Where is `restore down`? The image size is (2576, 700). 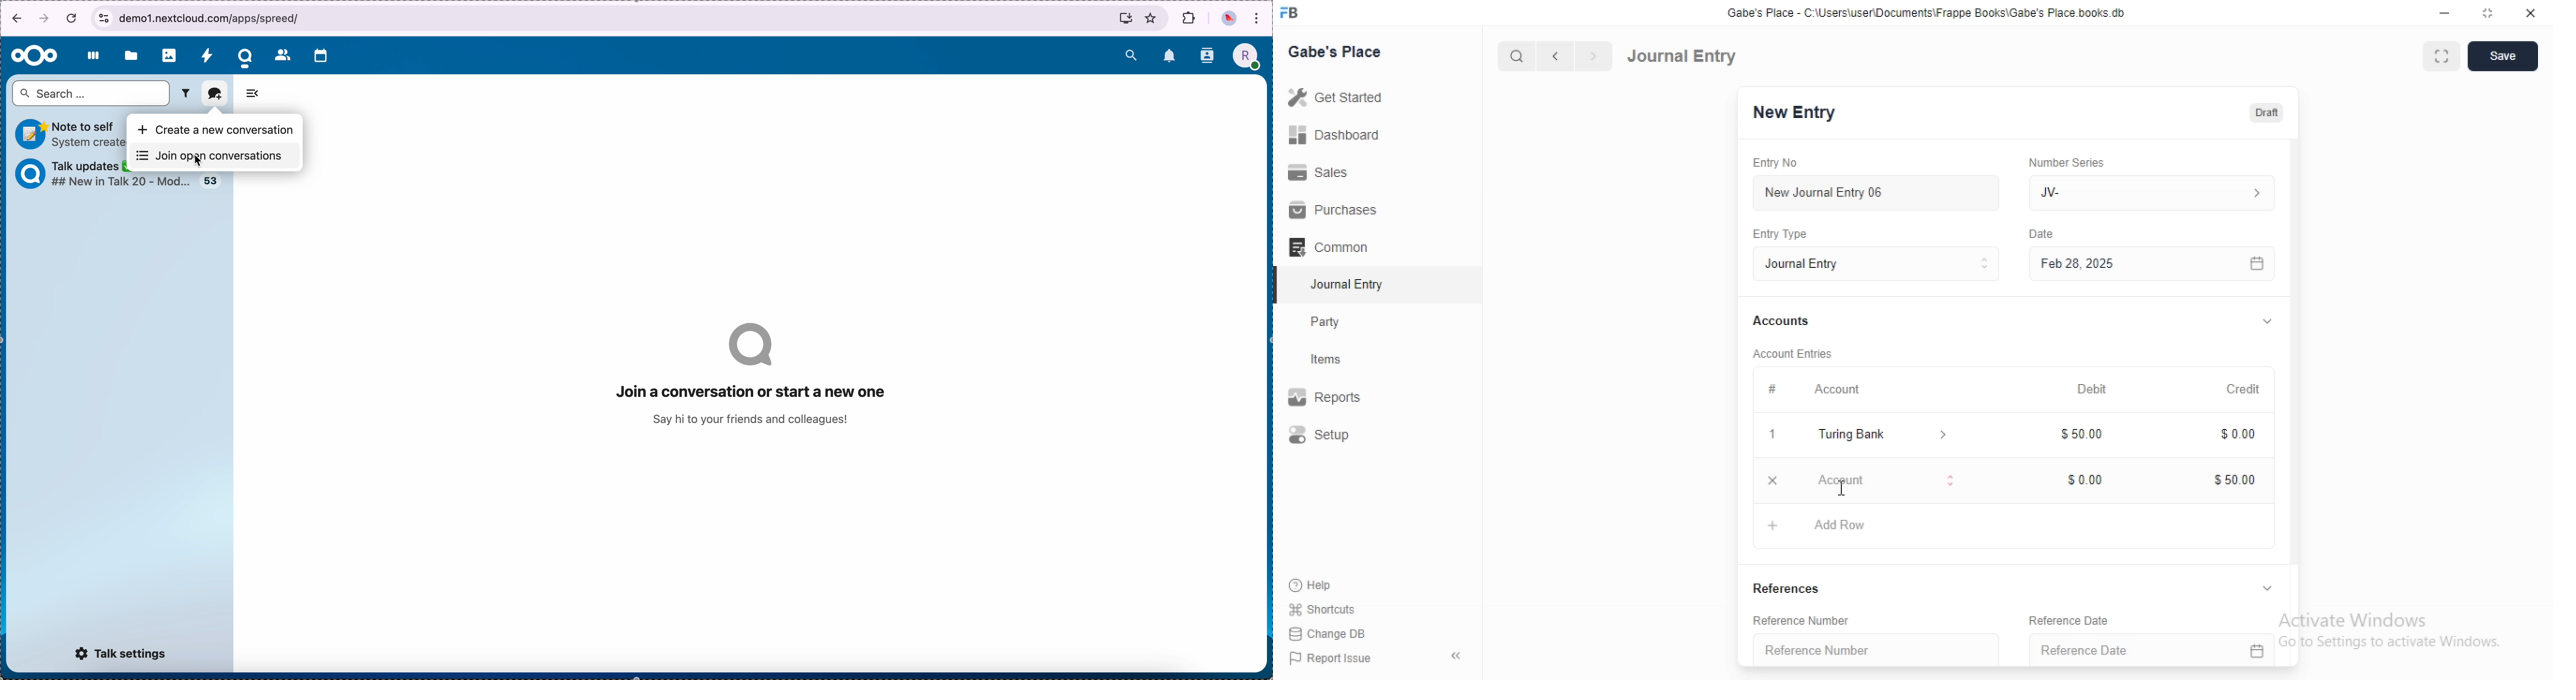
restore down is located at coordinates (2489, 15).